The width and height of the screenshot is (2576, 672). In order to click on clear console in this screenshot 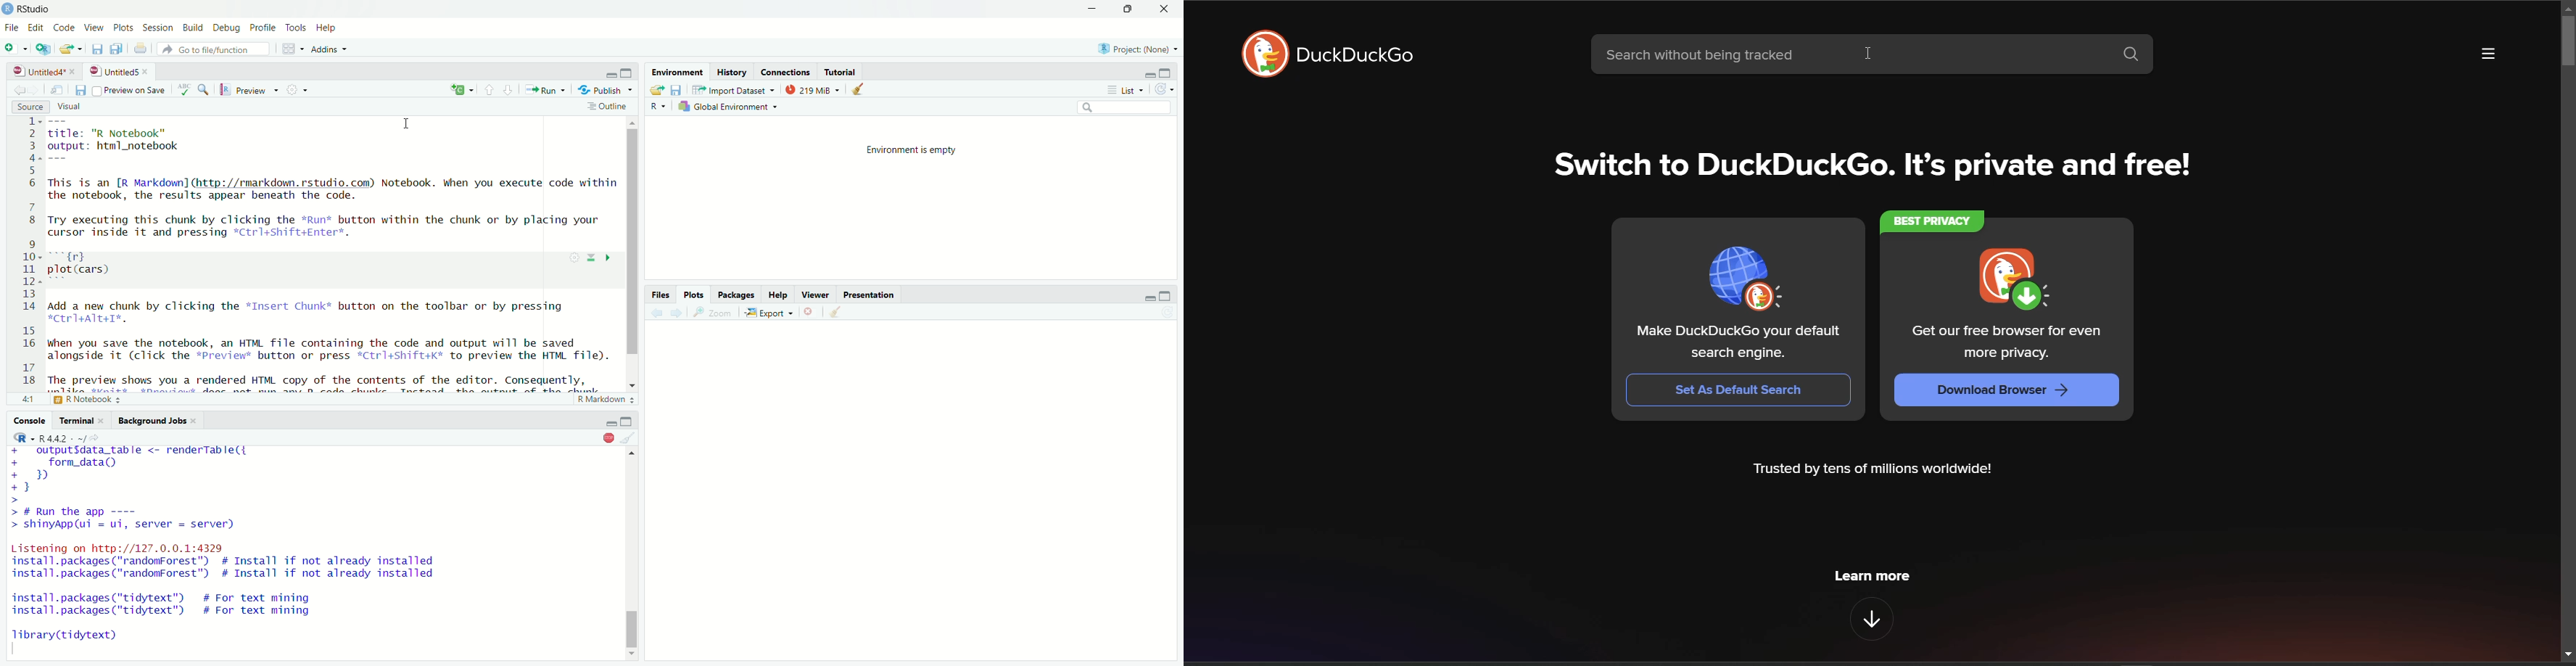, I will do `click(629, 437)`.